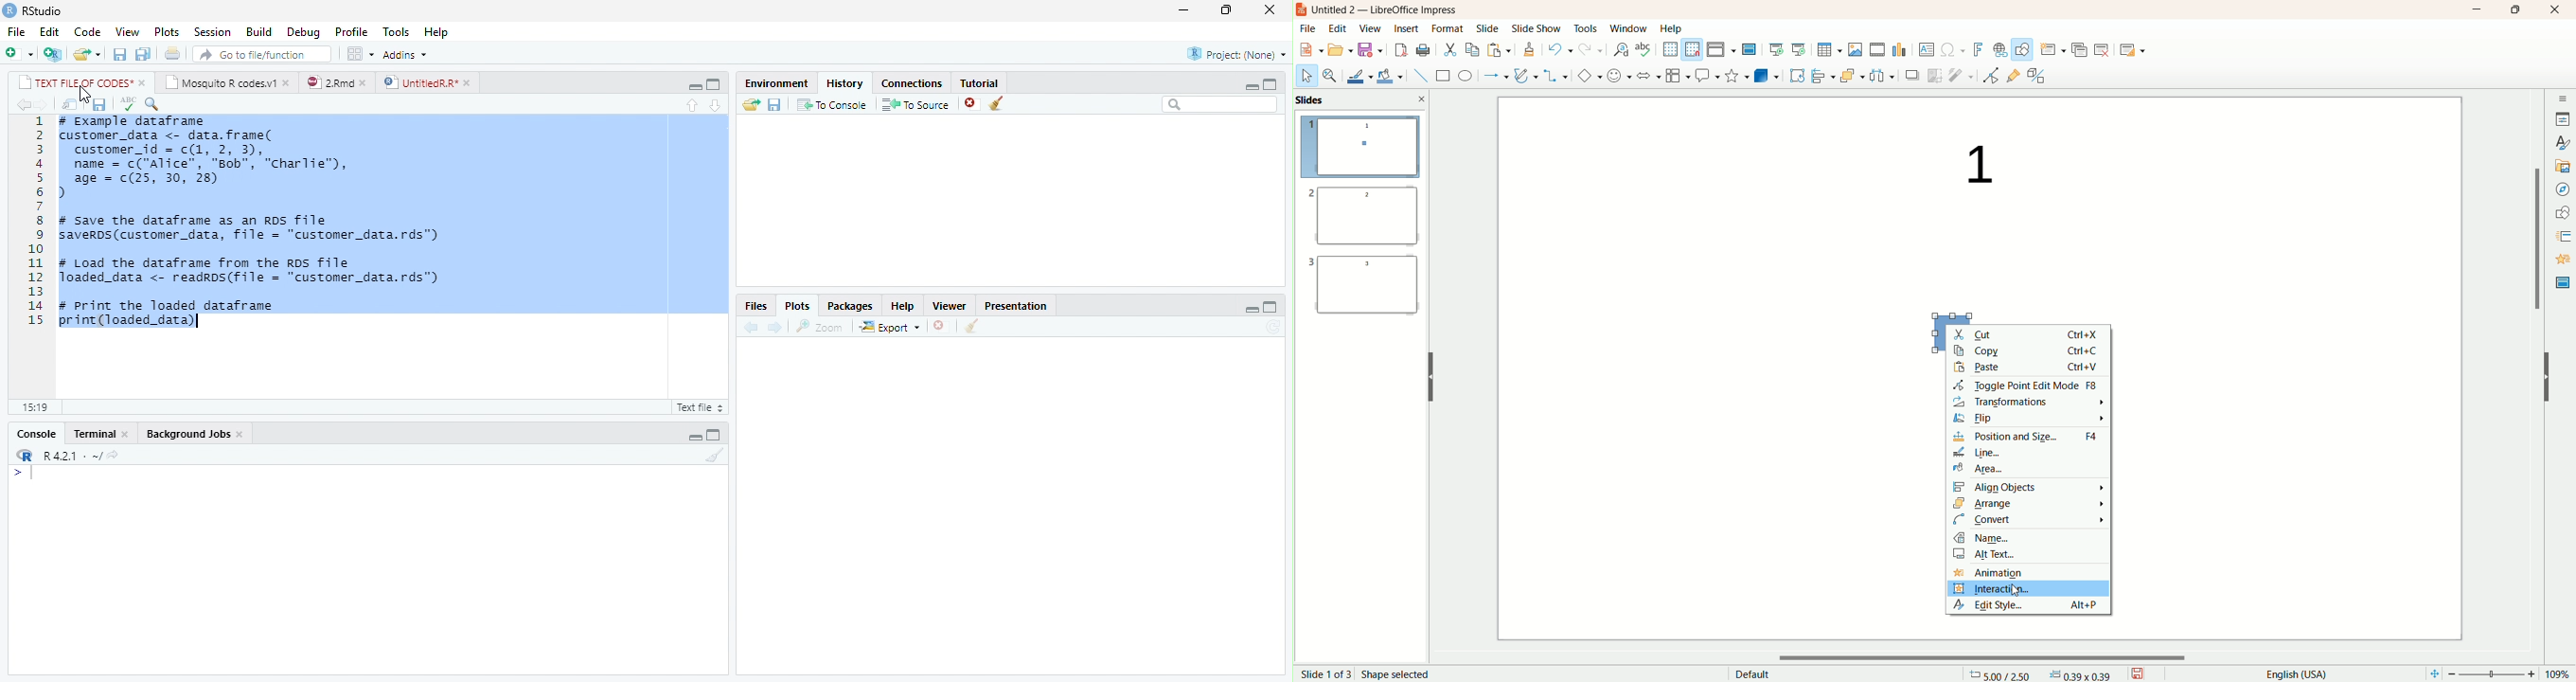  What do you see at coordinates (9, 10) in the screenshot?
I see `logo` at bounding box center [9, 10].